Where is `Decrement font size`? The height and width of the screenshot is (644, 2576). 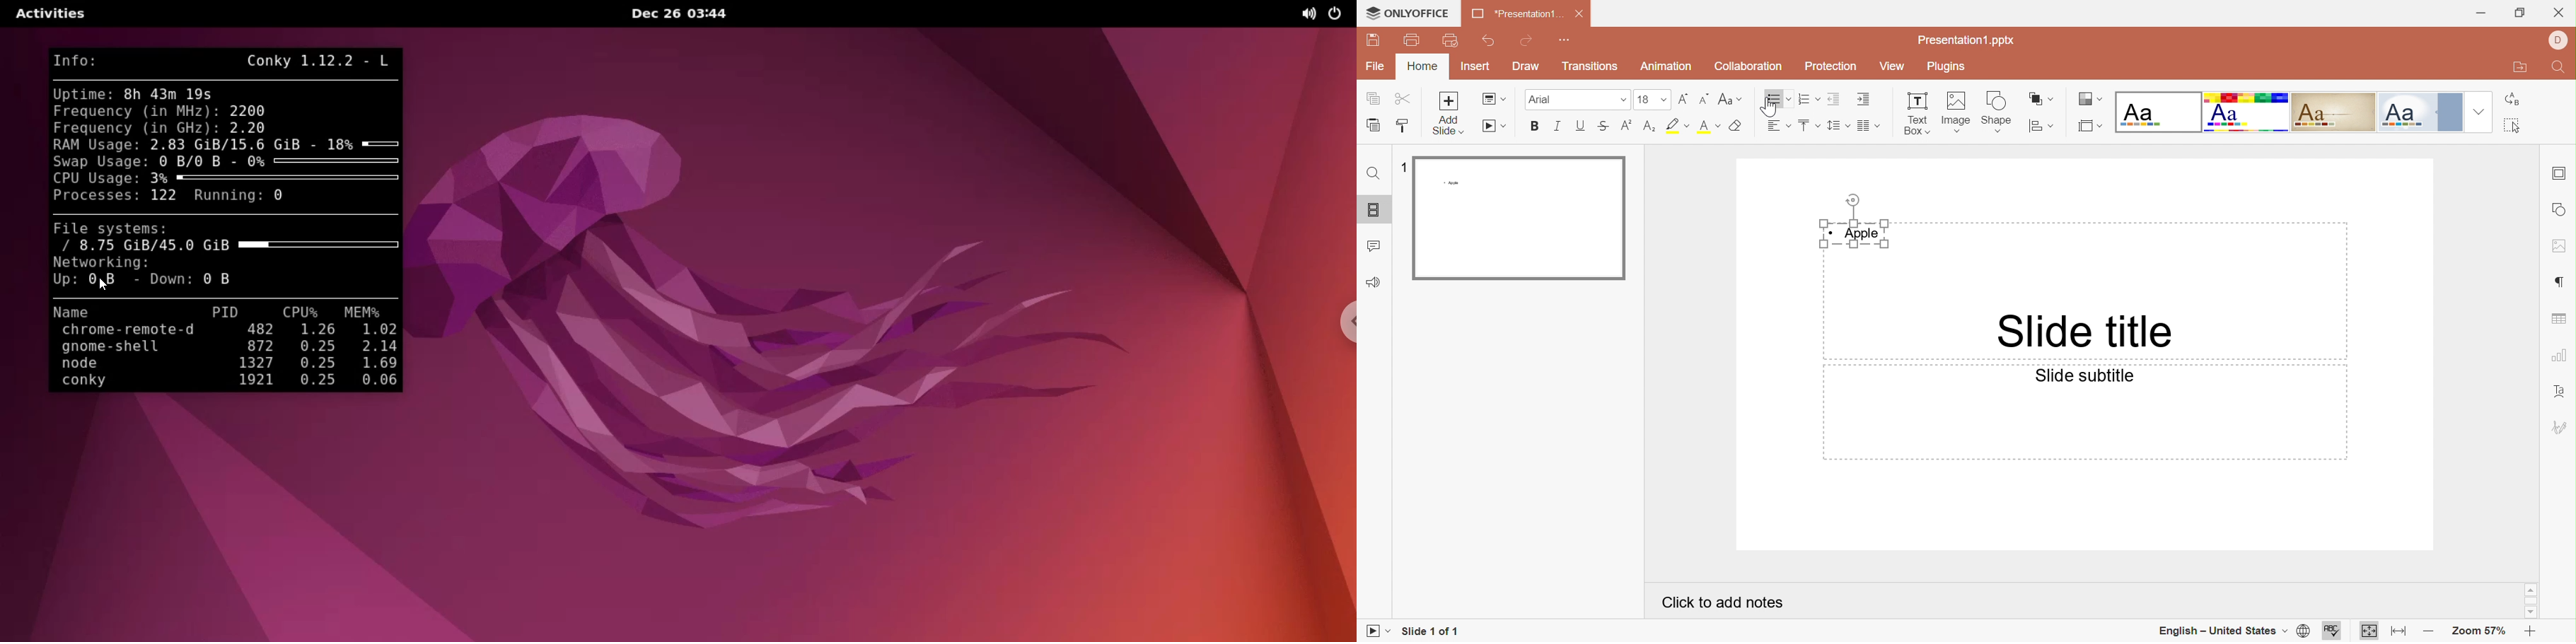 Decrement font size is located at coordinates (1703, 98).